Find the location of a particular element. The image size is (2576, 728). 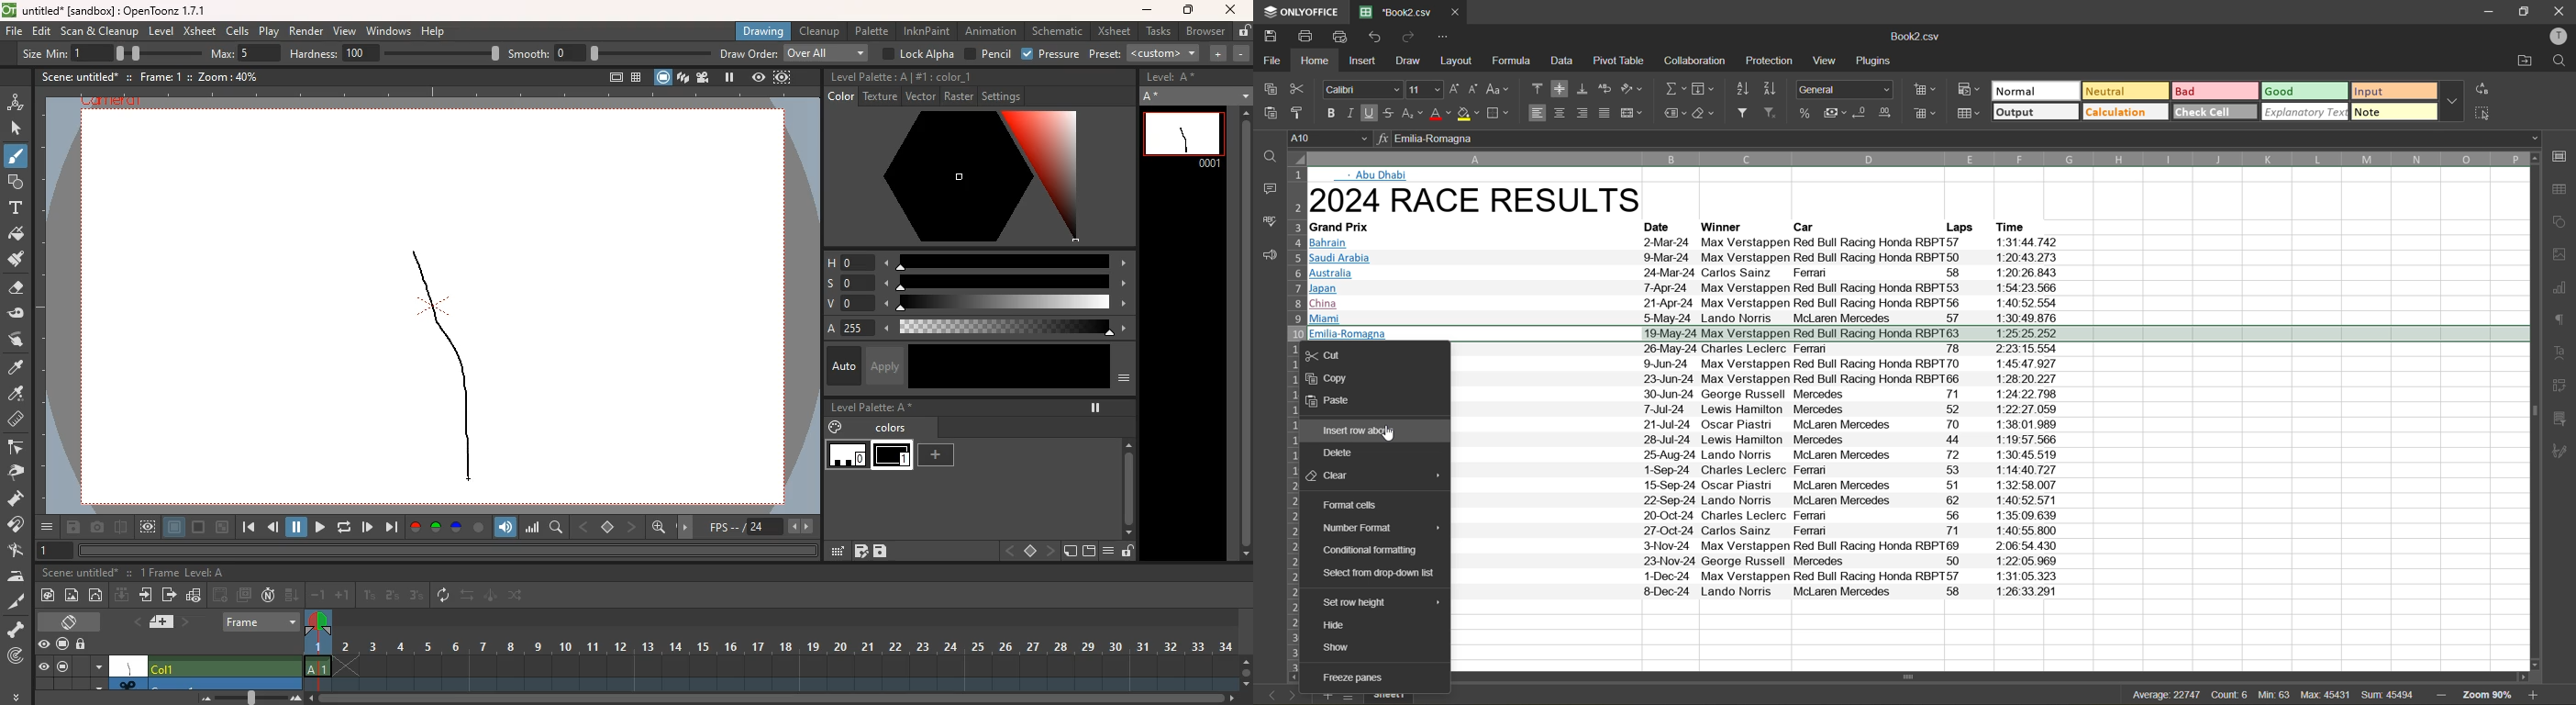

align top is located at coordinates (1538, 90).